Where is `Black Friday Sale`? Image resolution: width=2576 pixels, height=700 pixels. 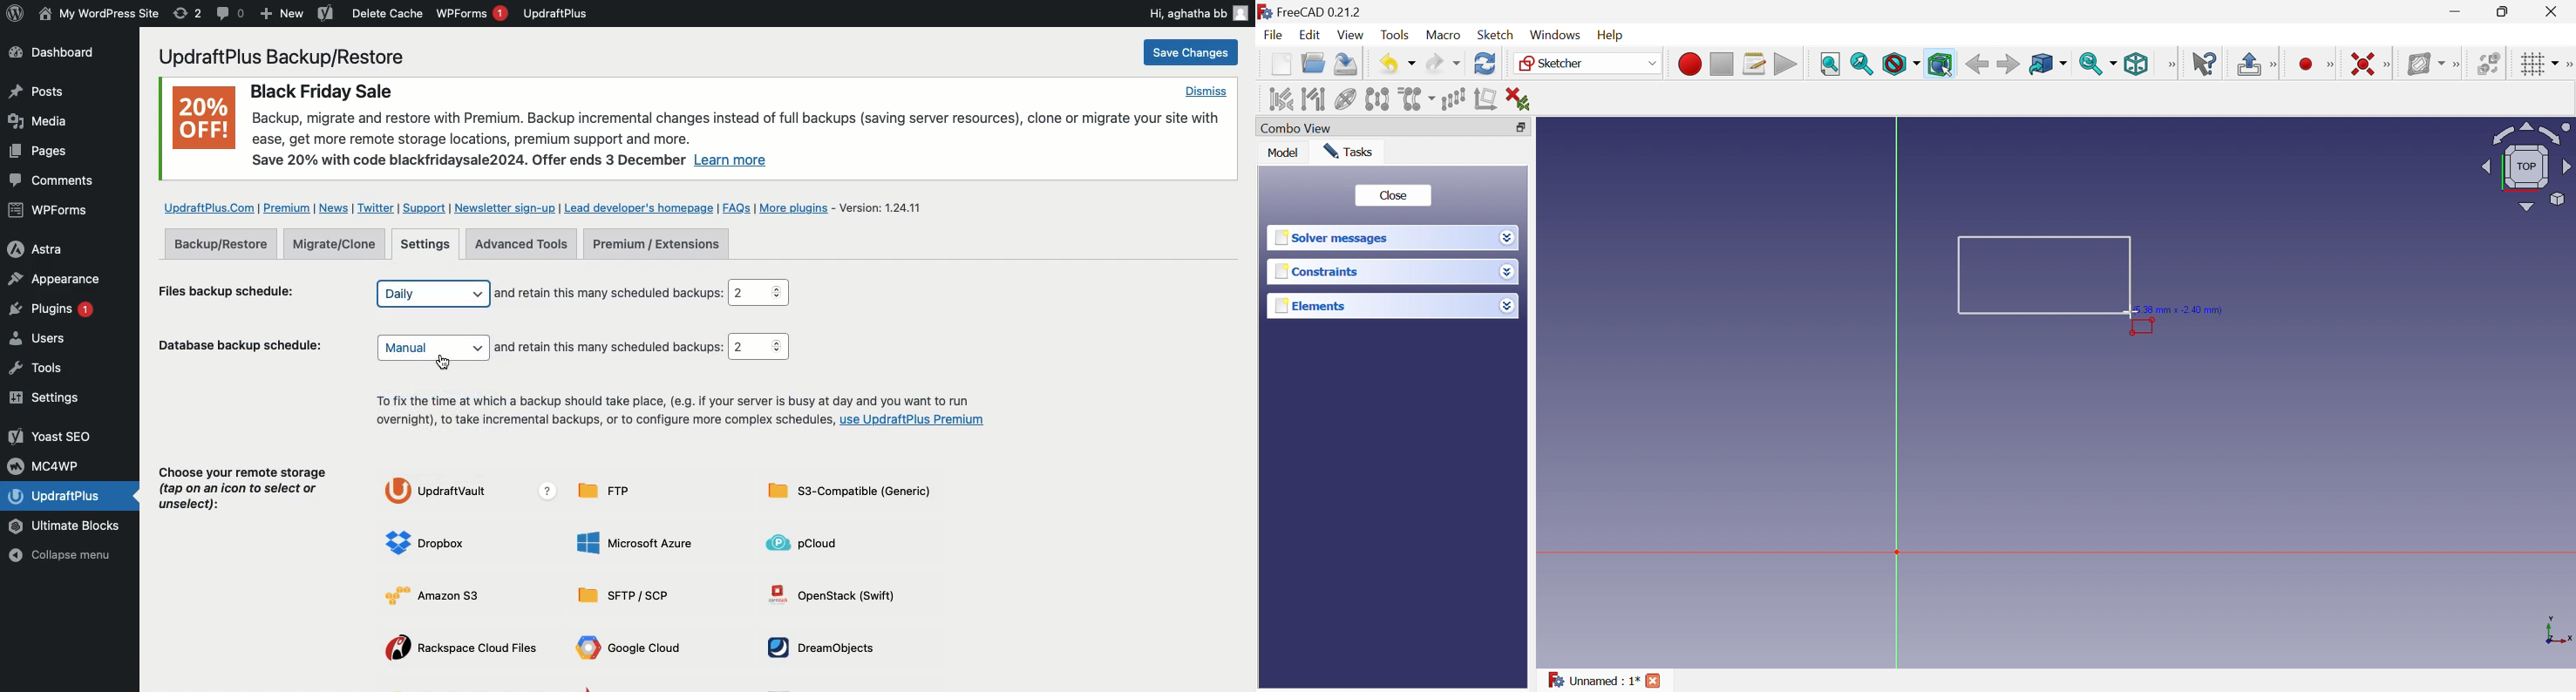 Black Friday Sale is located at coordinates (320, 89).